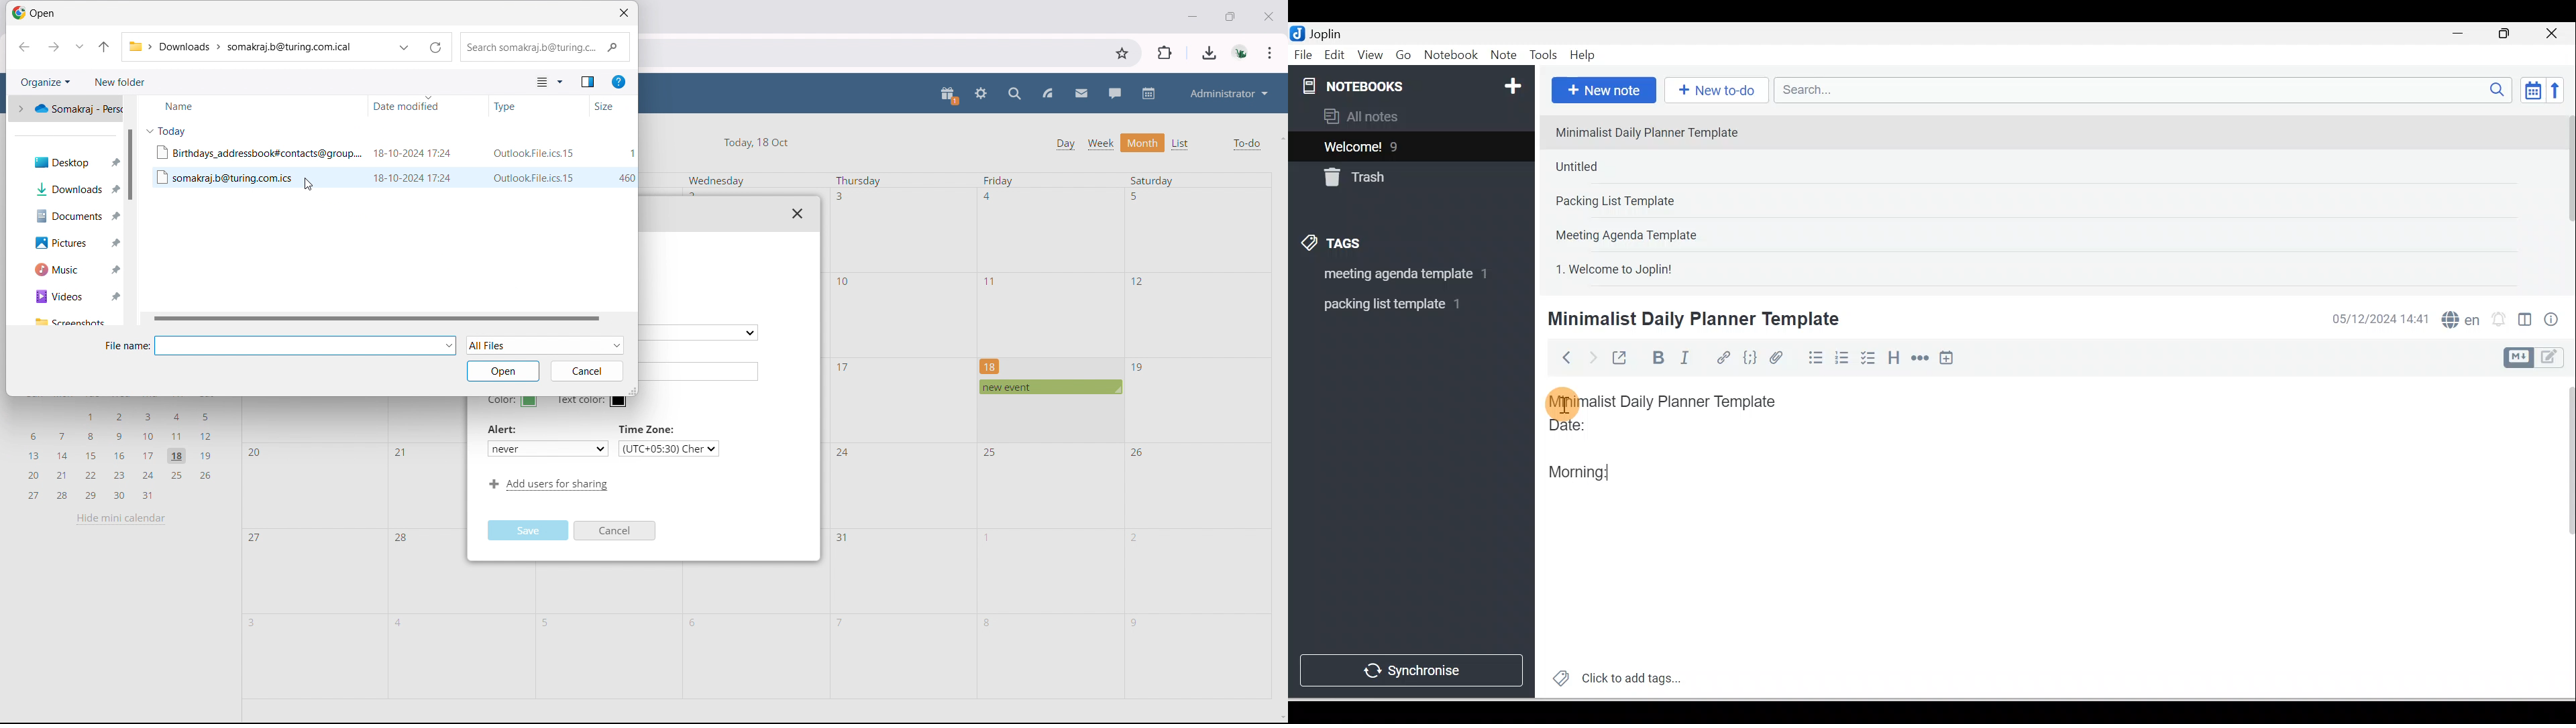 Image resolution: width=2576 pixels, height=728 pixels. Describe the element at coordinates (1304, 54) in the screenshot. I see `File` at that location.